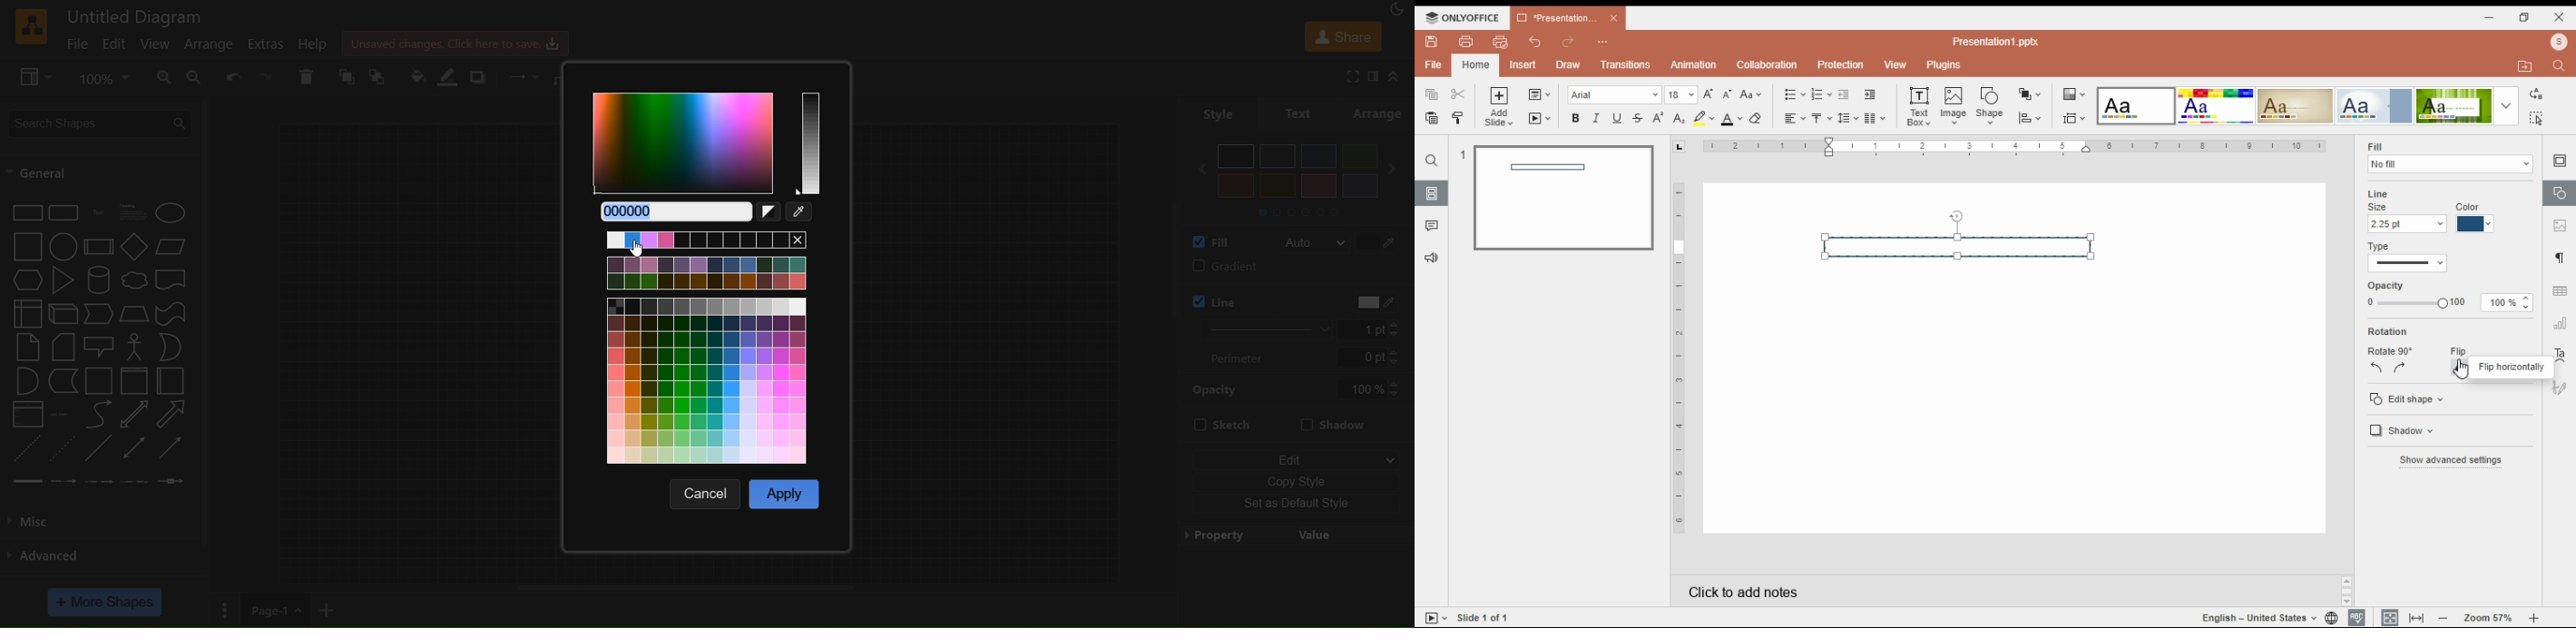  What do you see at coordinates (319, 44) in the screenshot?
I see `help` at bounding box center [319, 44].